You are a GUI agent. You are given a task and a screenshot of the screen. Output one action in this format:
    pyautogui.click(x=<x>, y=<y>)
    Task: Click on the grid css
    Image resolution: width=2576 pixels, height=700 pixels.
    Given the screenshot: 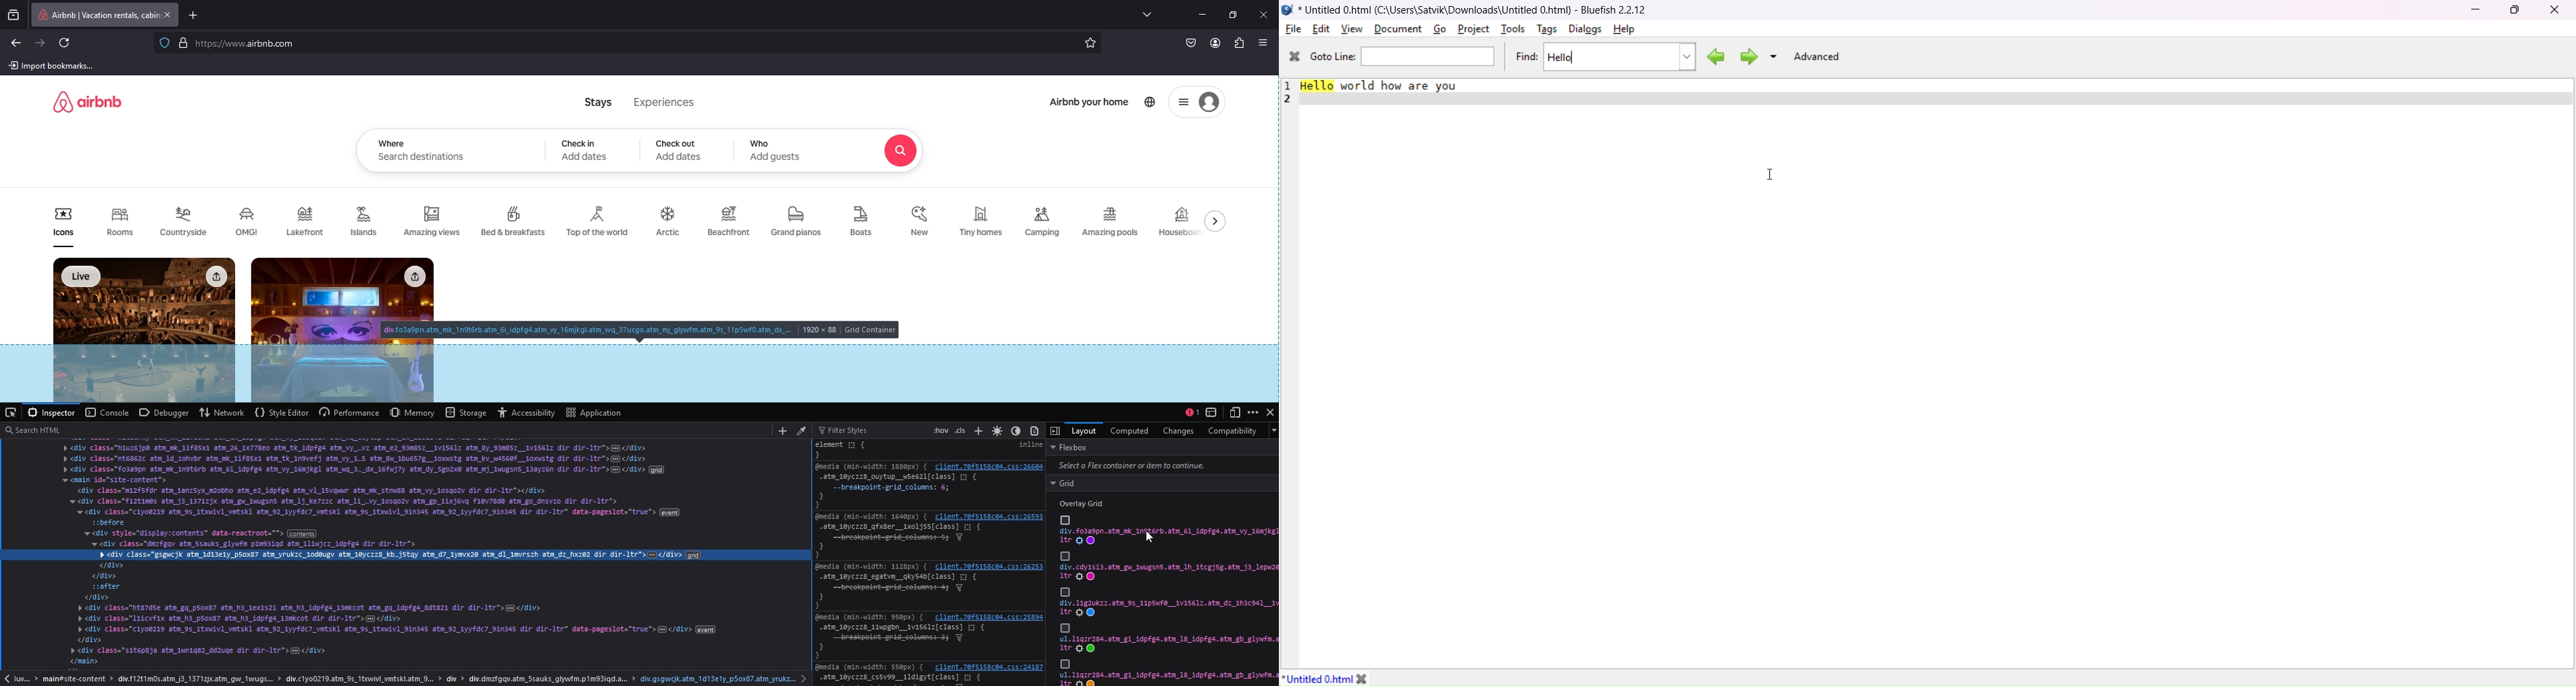 What is the action you would take?
    pyautogui.click(x=1170, y=678)
    